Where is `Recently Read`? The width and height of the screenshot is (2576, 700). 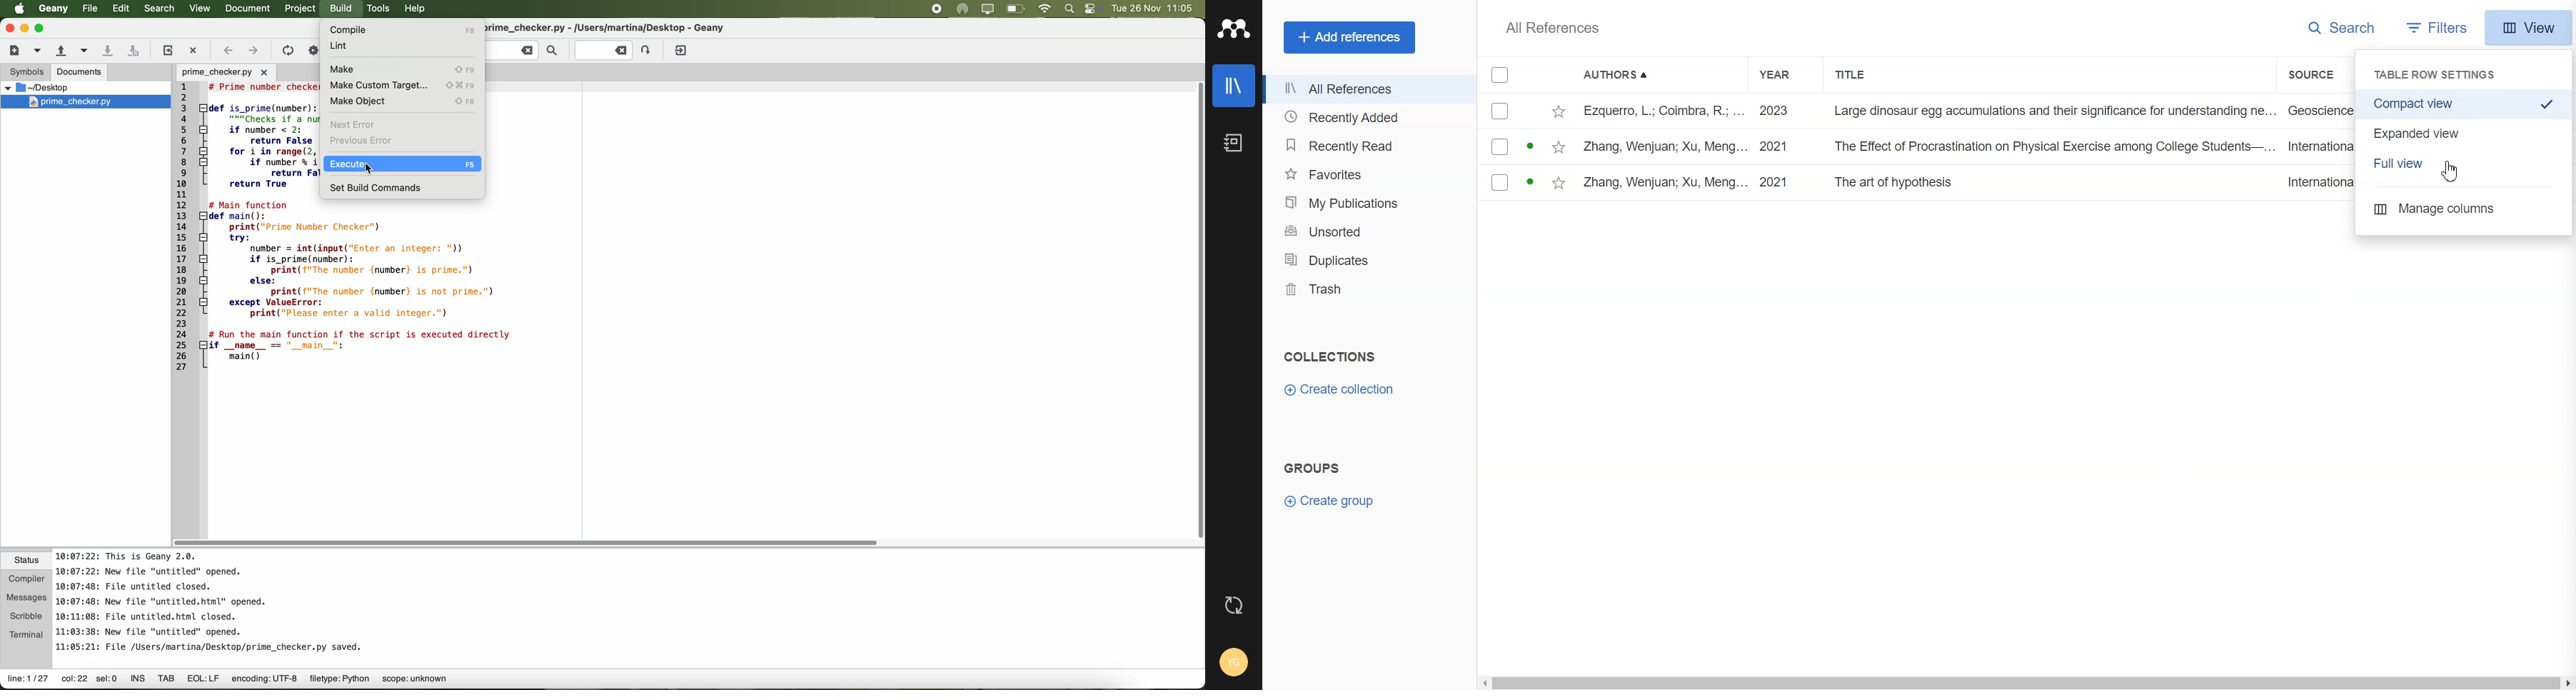 Recently Read is located at coordinates (1357, 144).